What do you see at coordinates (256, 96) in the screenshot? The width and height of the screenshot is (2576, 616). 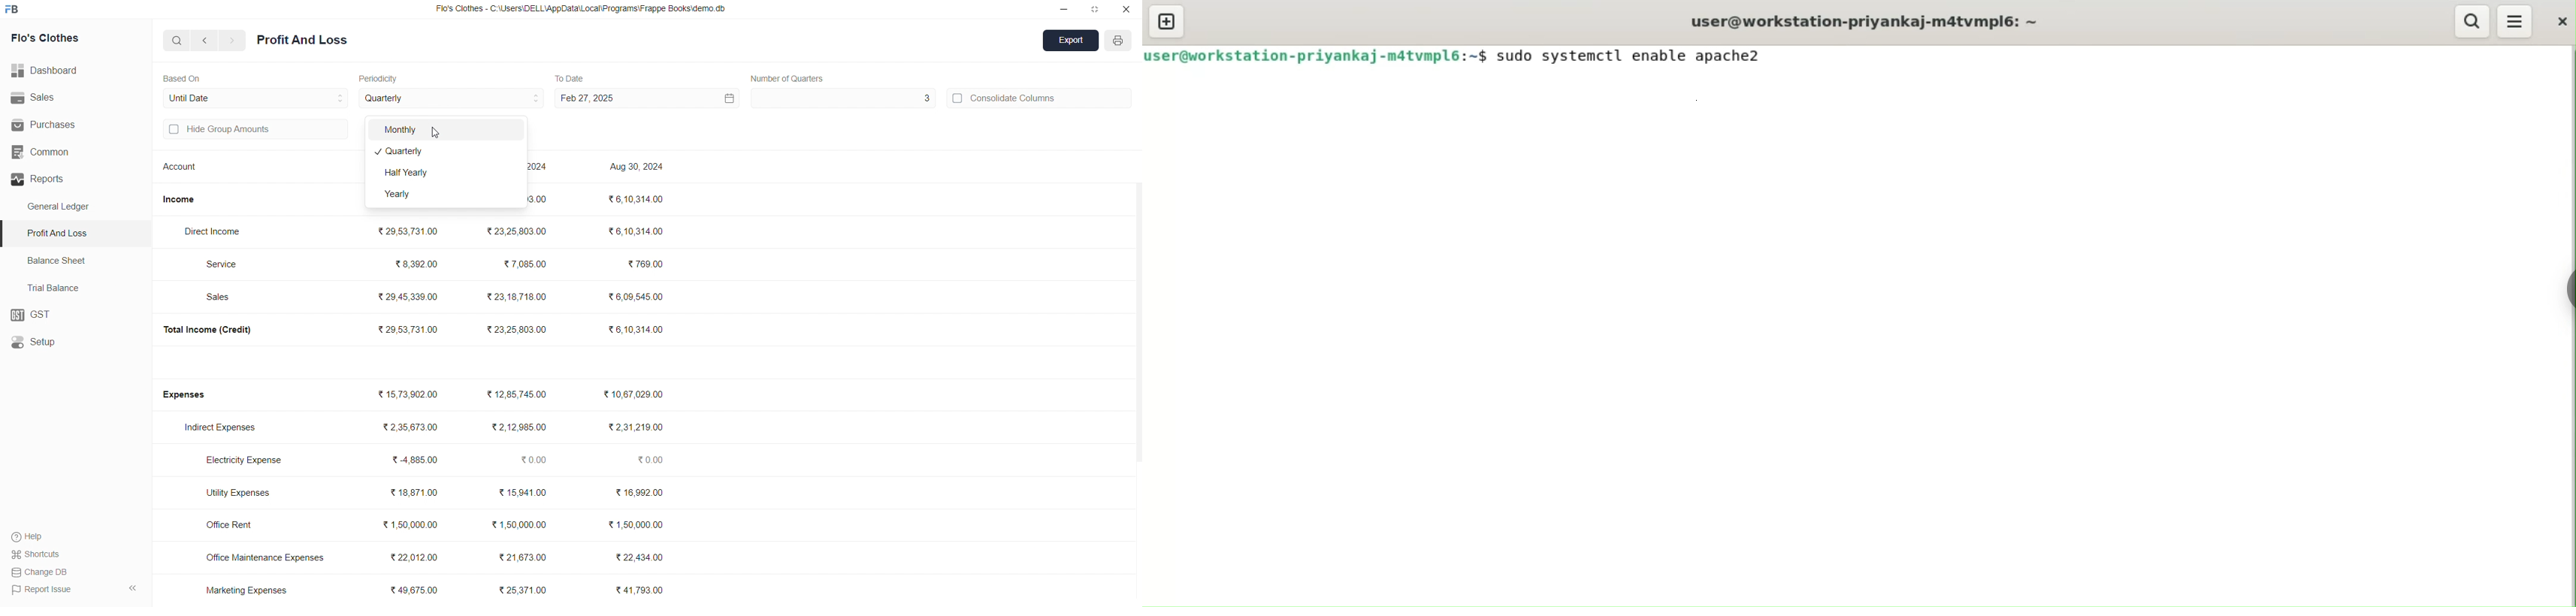 I see `Until Date` at bounding box center [256, 96].